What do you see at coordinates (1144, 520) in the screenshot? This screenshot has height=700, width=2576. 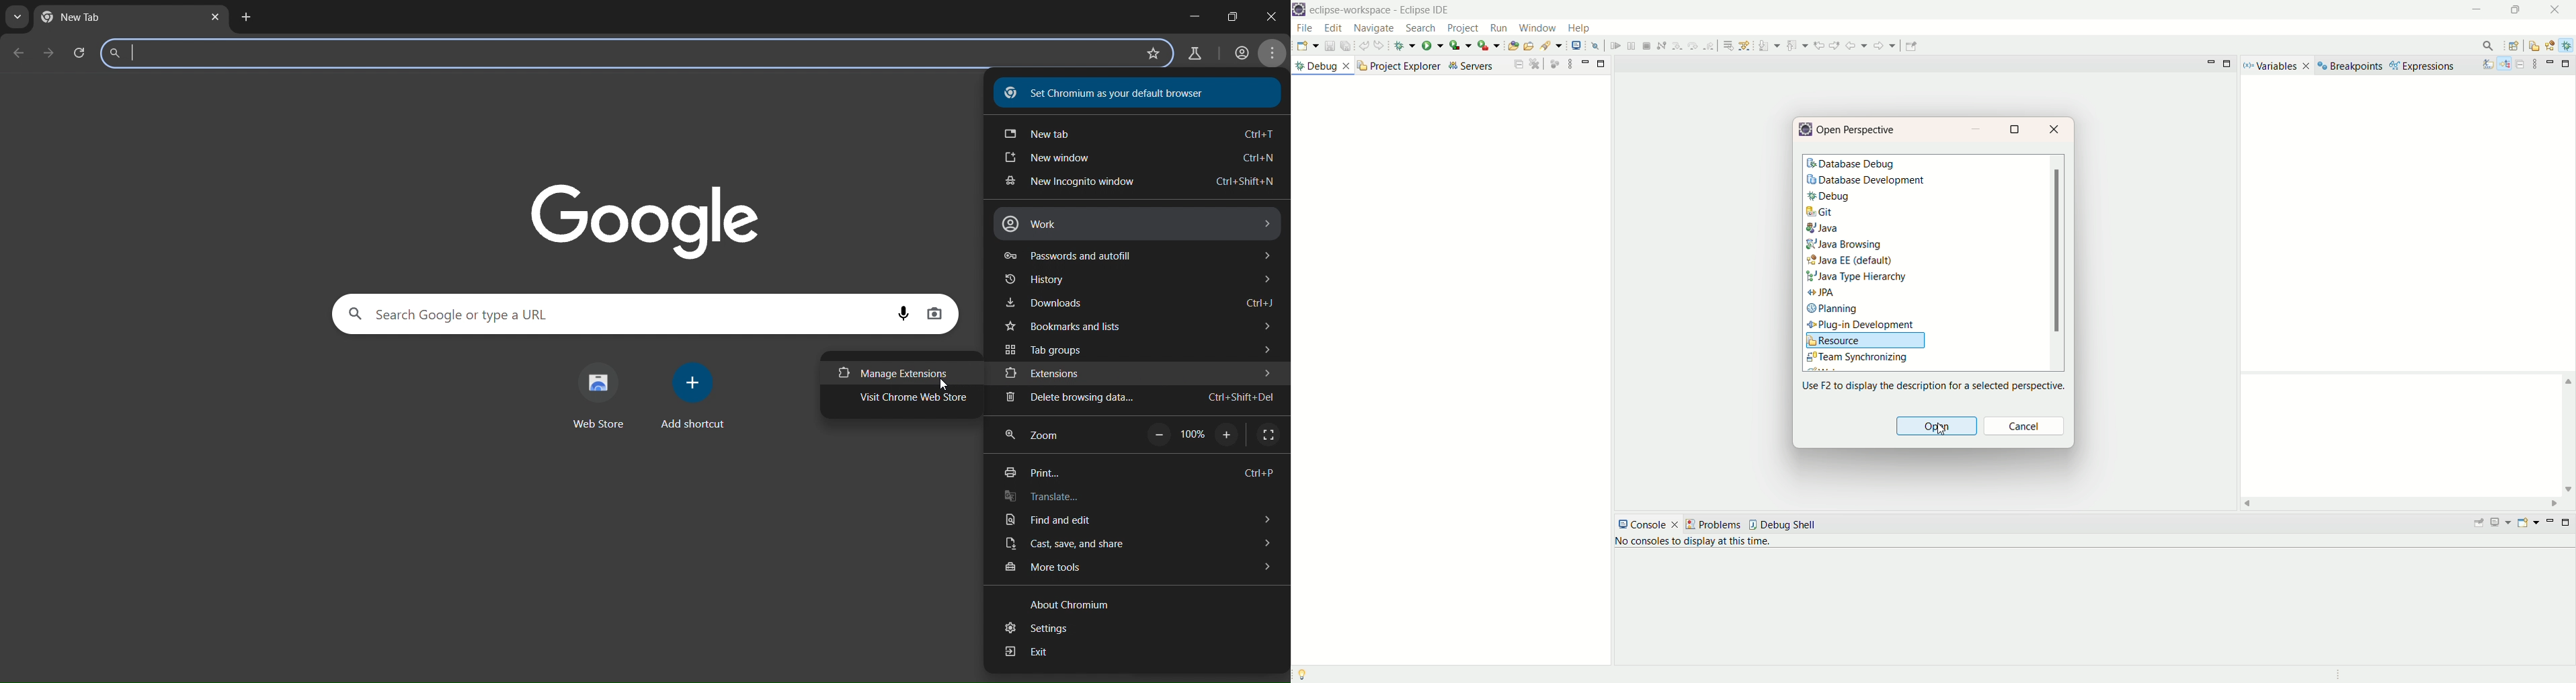 I see `find and edit` at bounding box center [1144, 520].